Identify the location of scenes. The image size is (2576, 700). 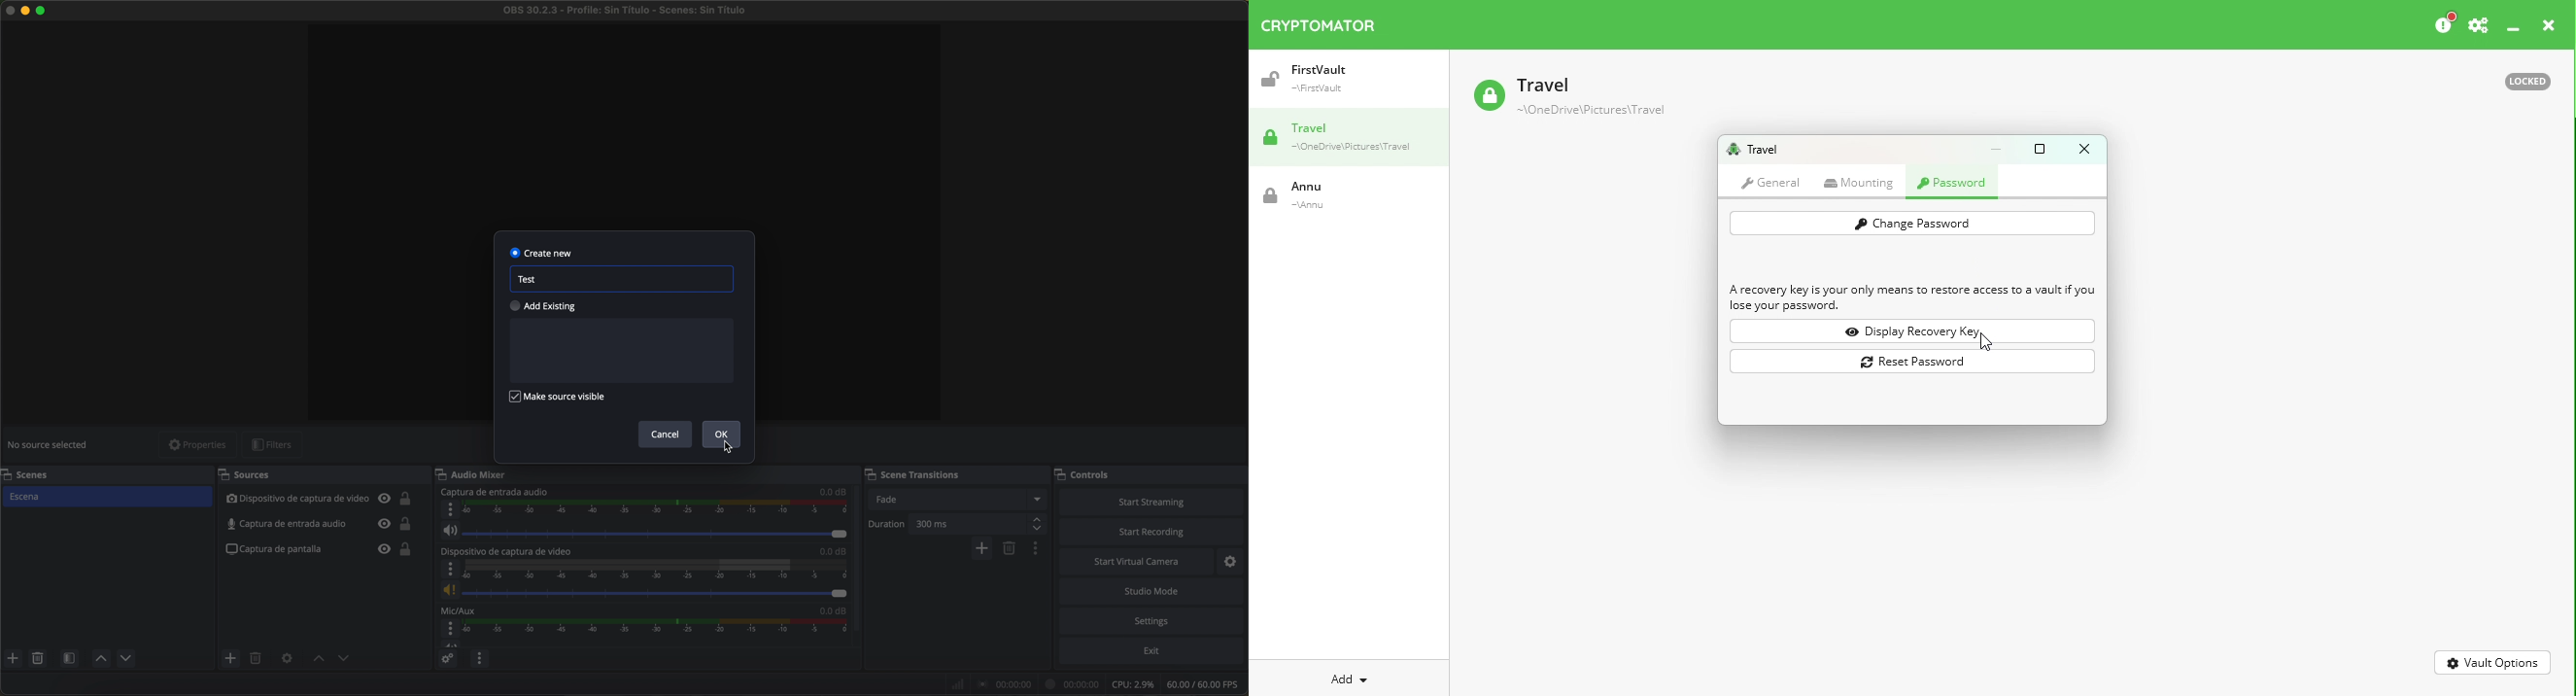
(26, 474).